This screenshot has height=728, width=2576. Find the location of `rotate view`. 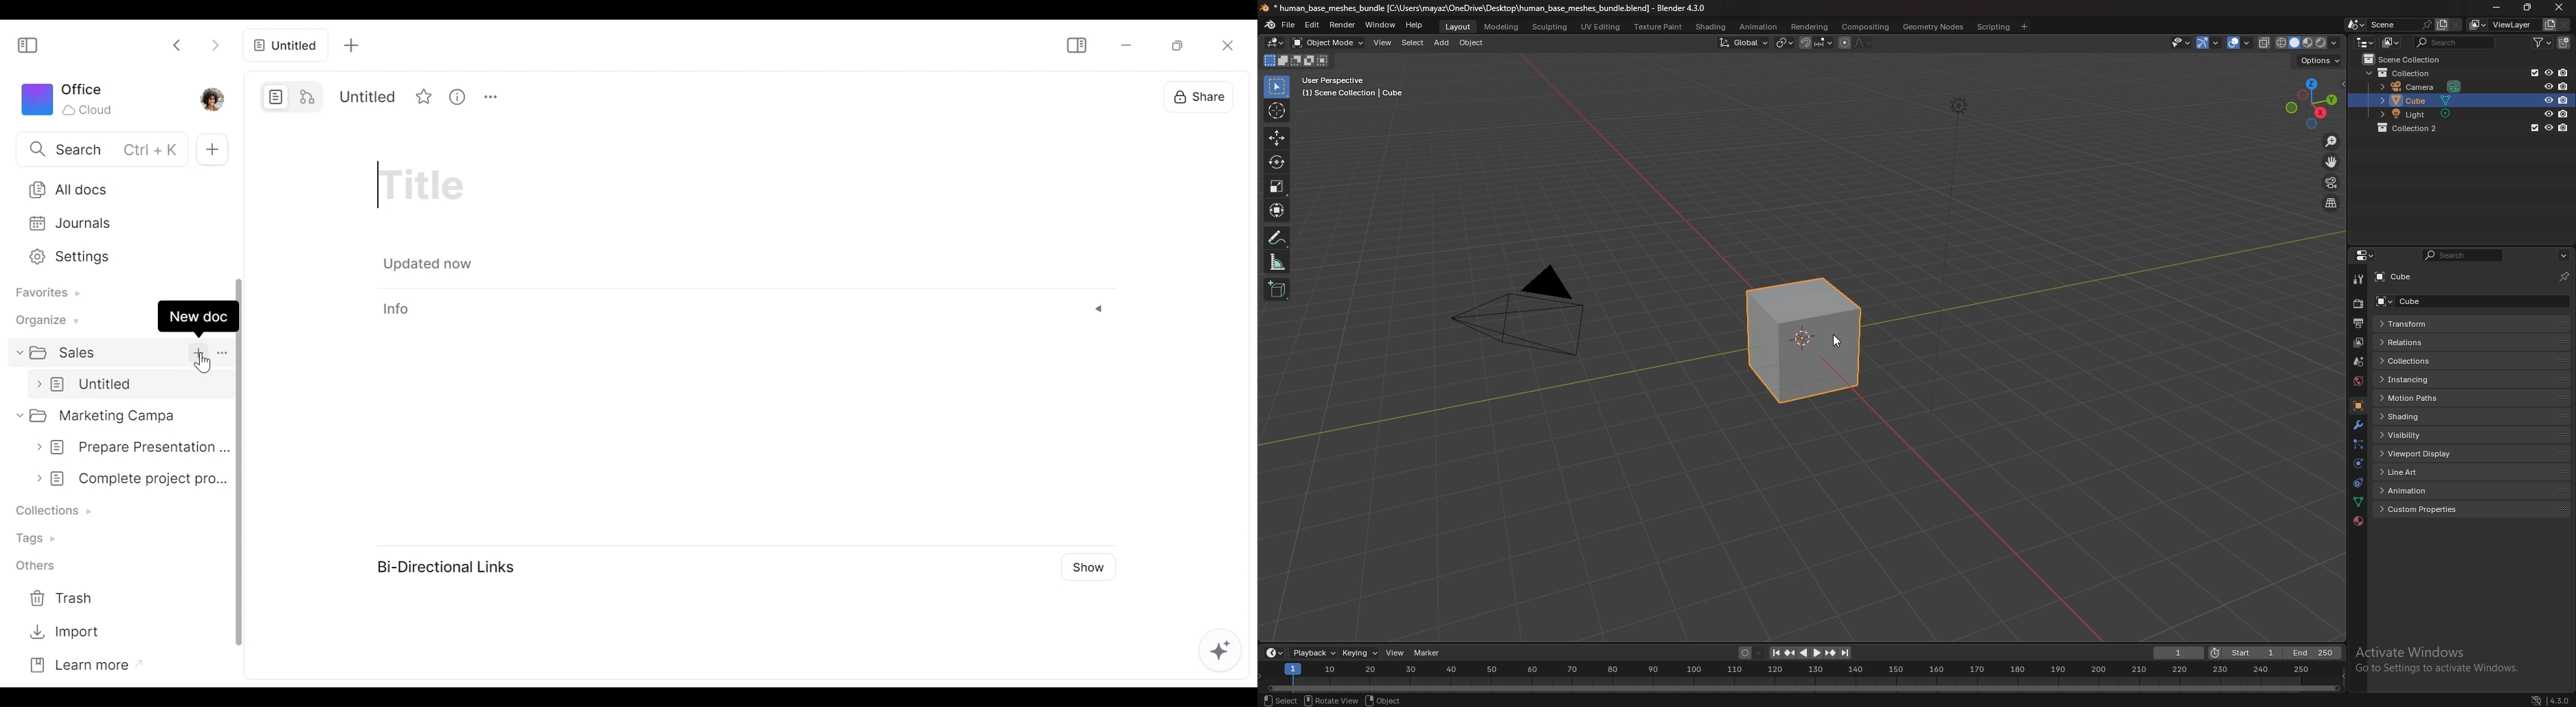

rotate view is located at coordinates (1328, 700).